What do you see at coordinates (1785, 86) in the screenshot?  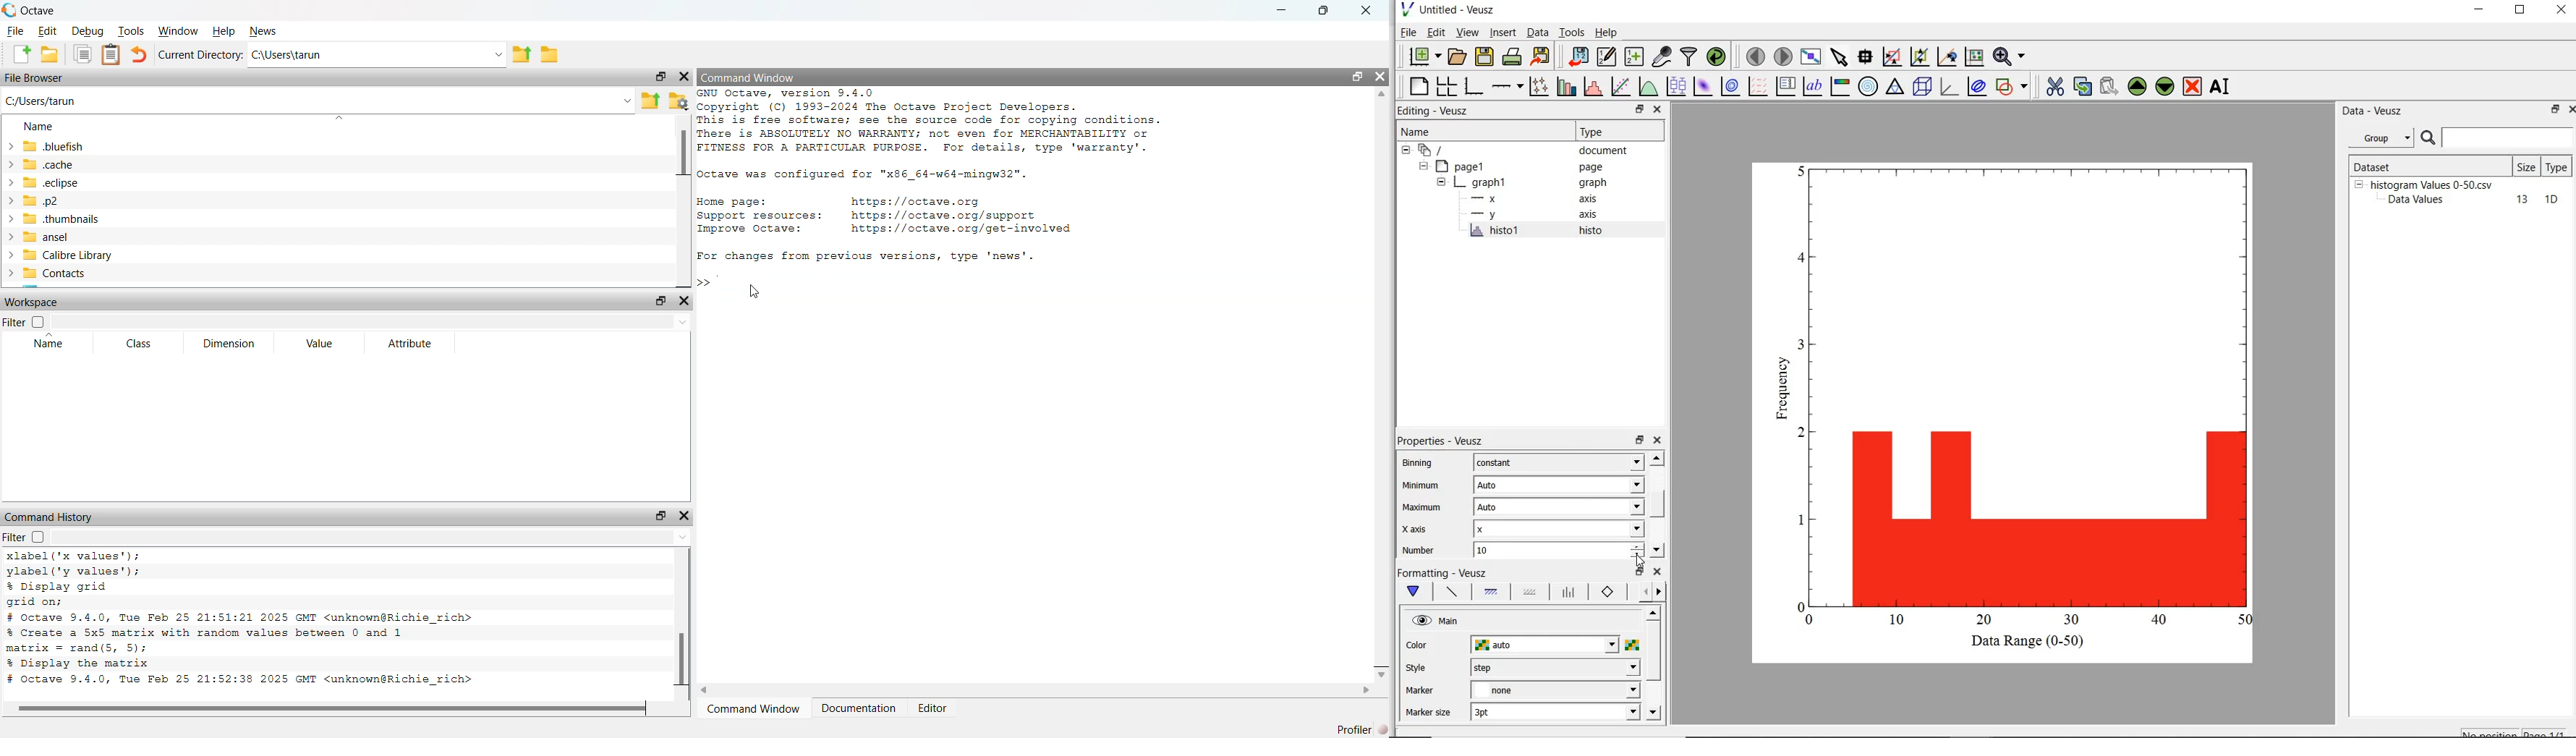 I see `plot key` at bounding box center [1785, 86].